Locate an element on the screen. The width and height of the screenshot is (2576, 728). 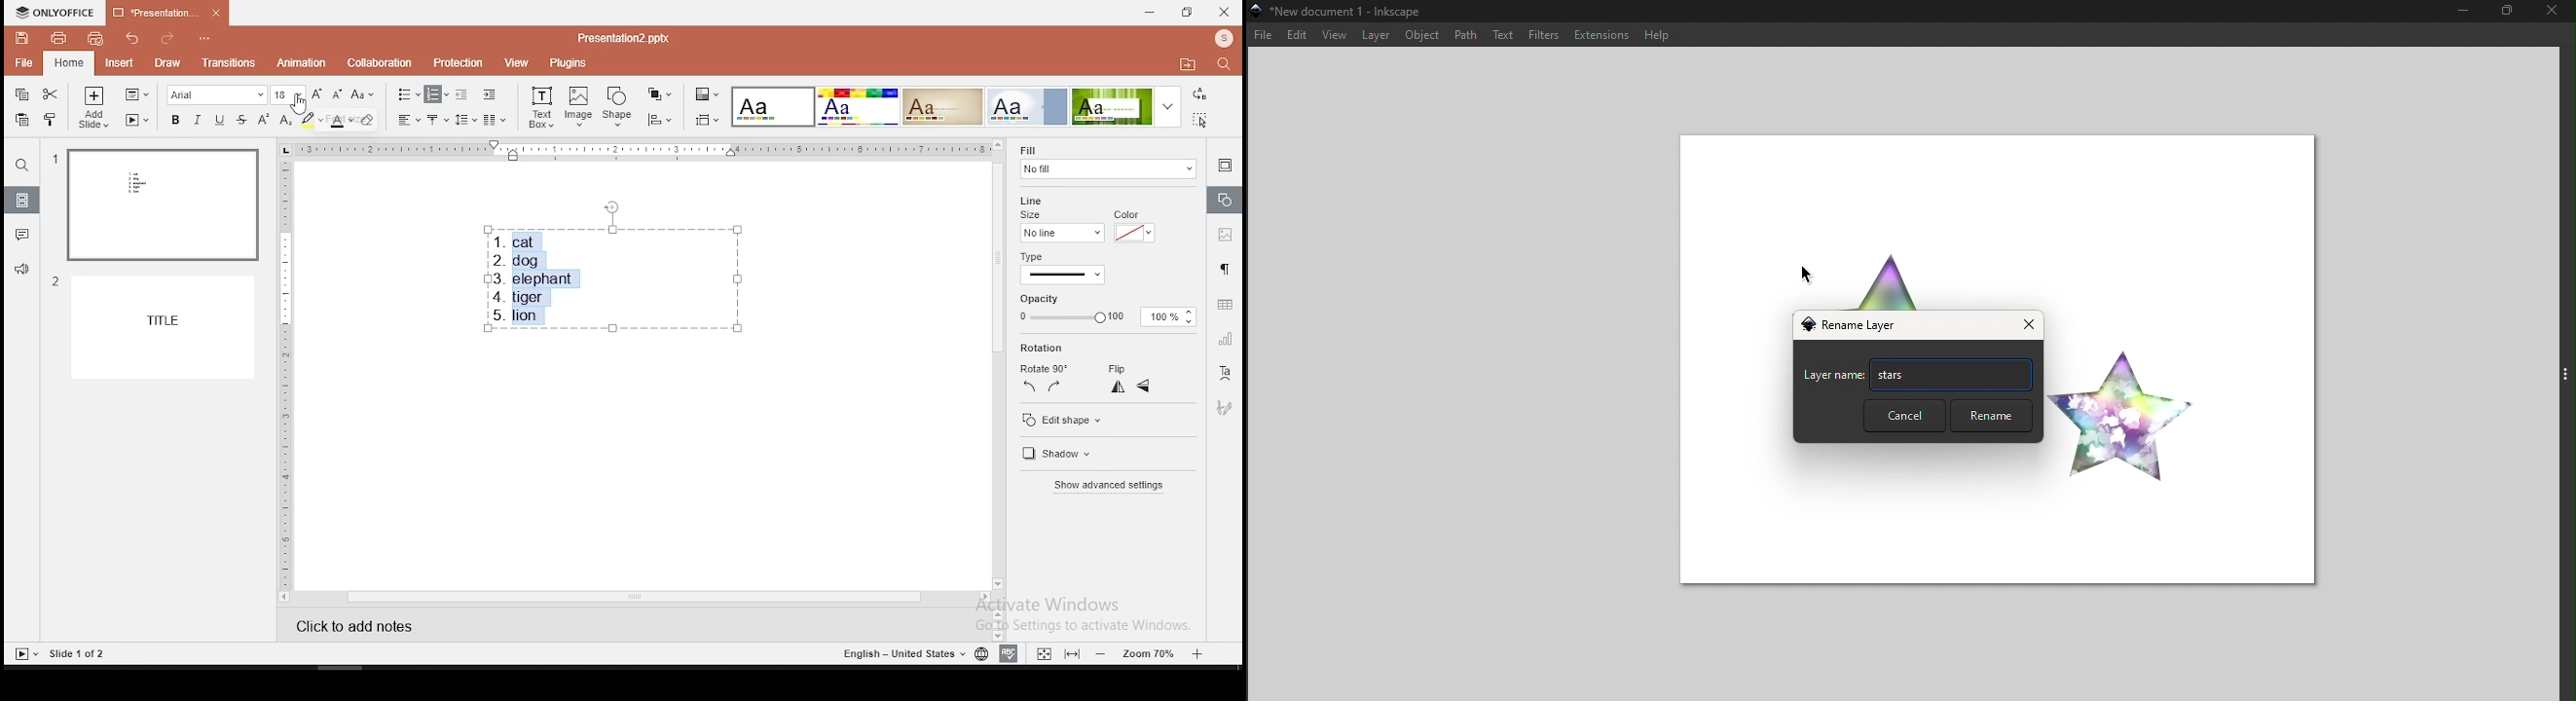
open file location is located at coordinates (1185, 64).